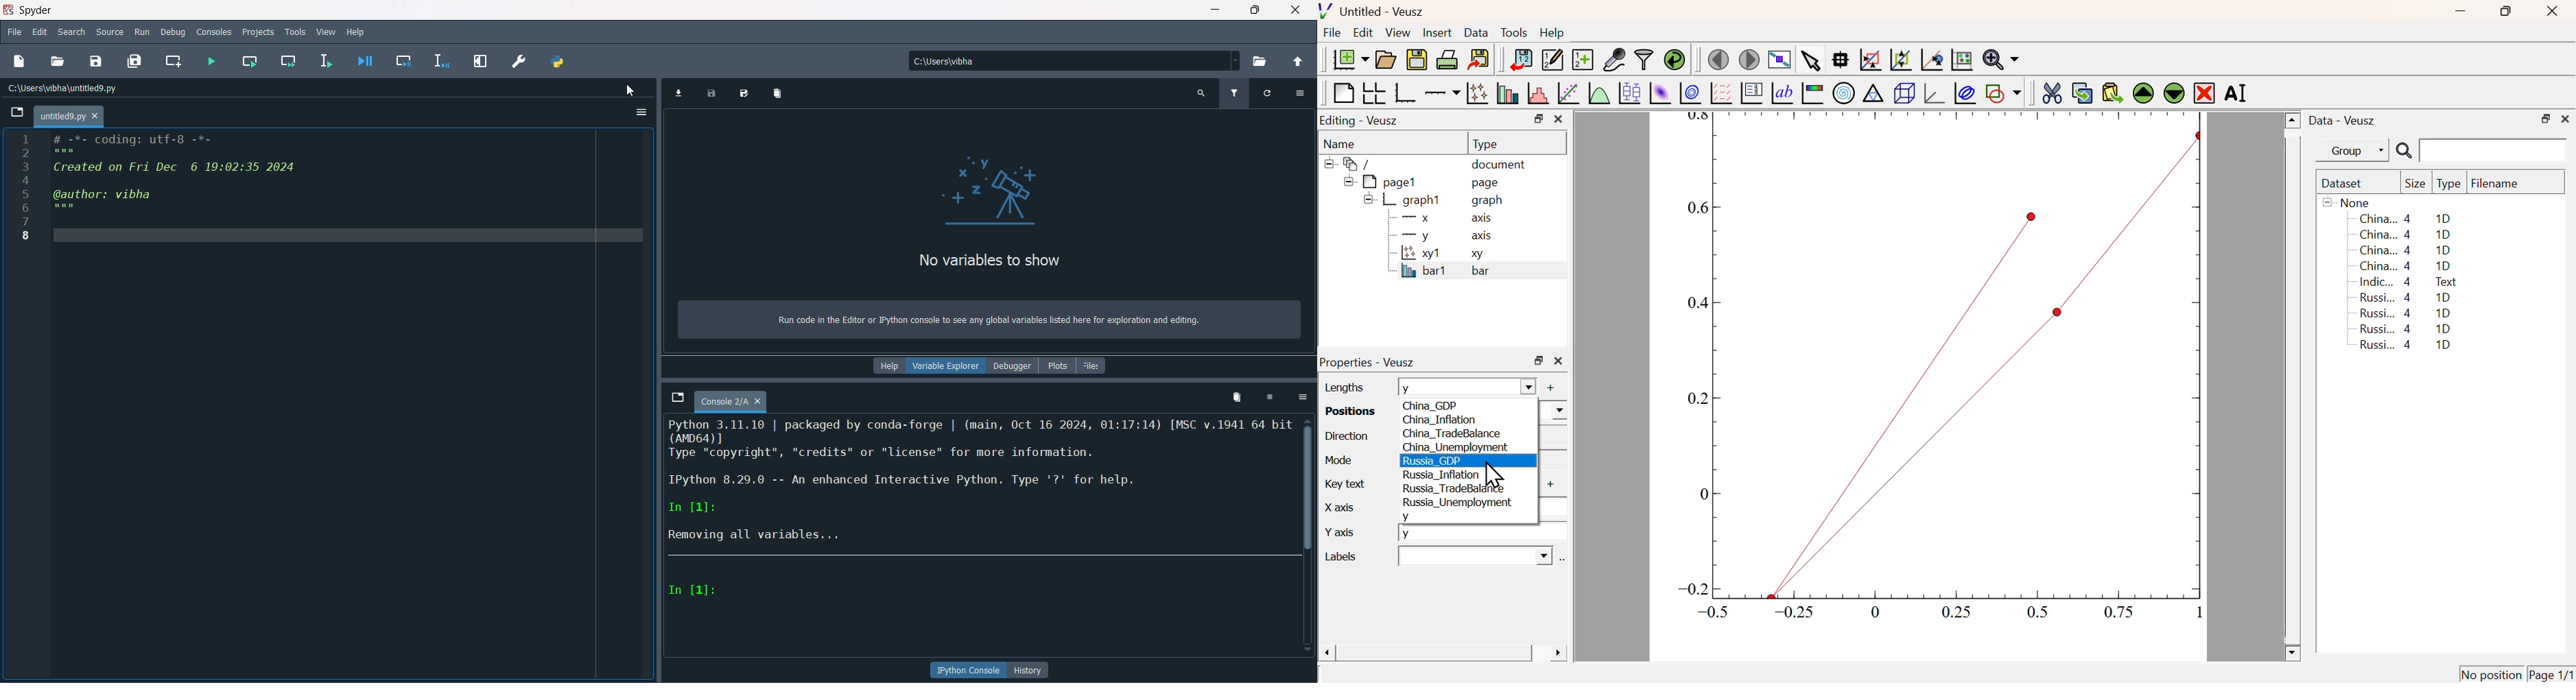 The width and height of the screenshot is (2576, 700). What do you see at coordinates (1443, 475) in the screenshot?
I see `Russia_Inflation` at bounding box center [1443, 475].